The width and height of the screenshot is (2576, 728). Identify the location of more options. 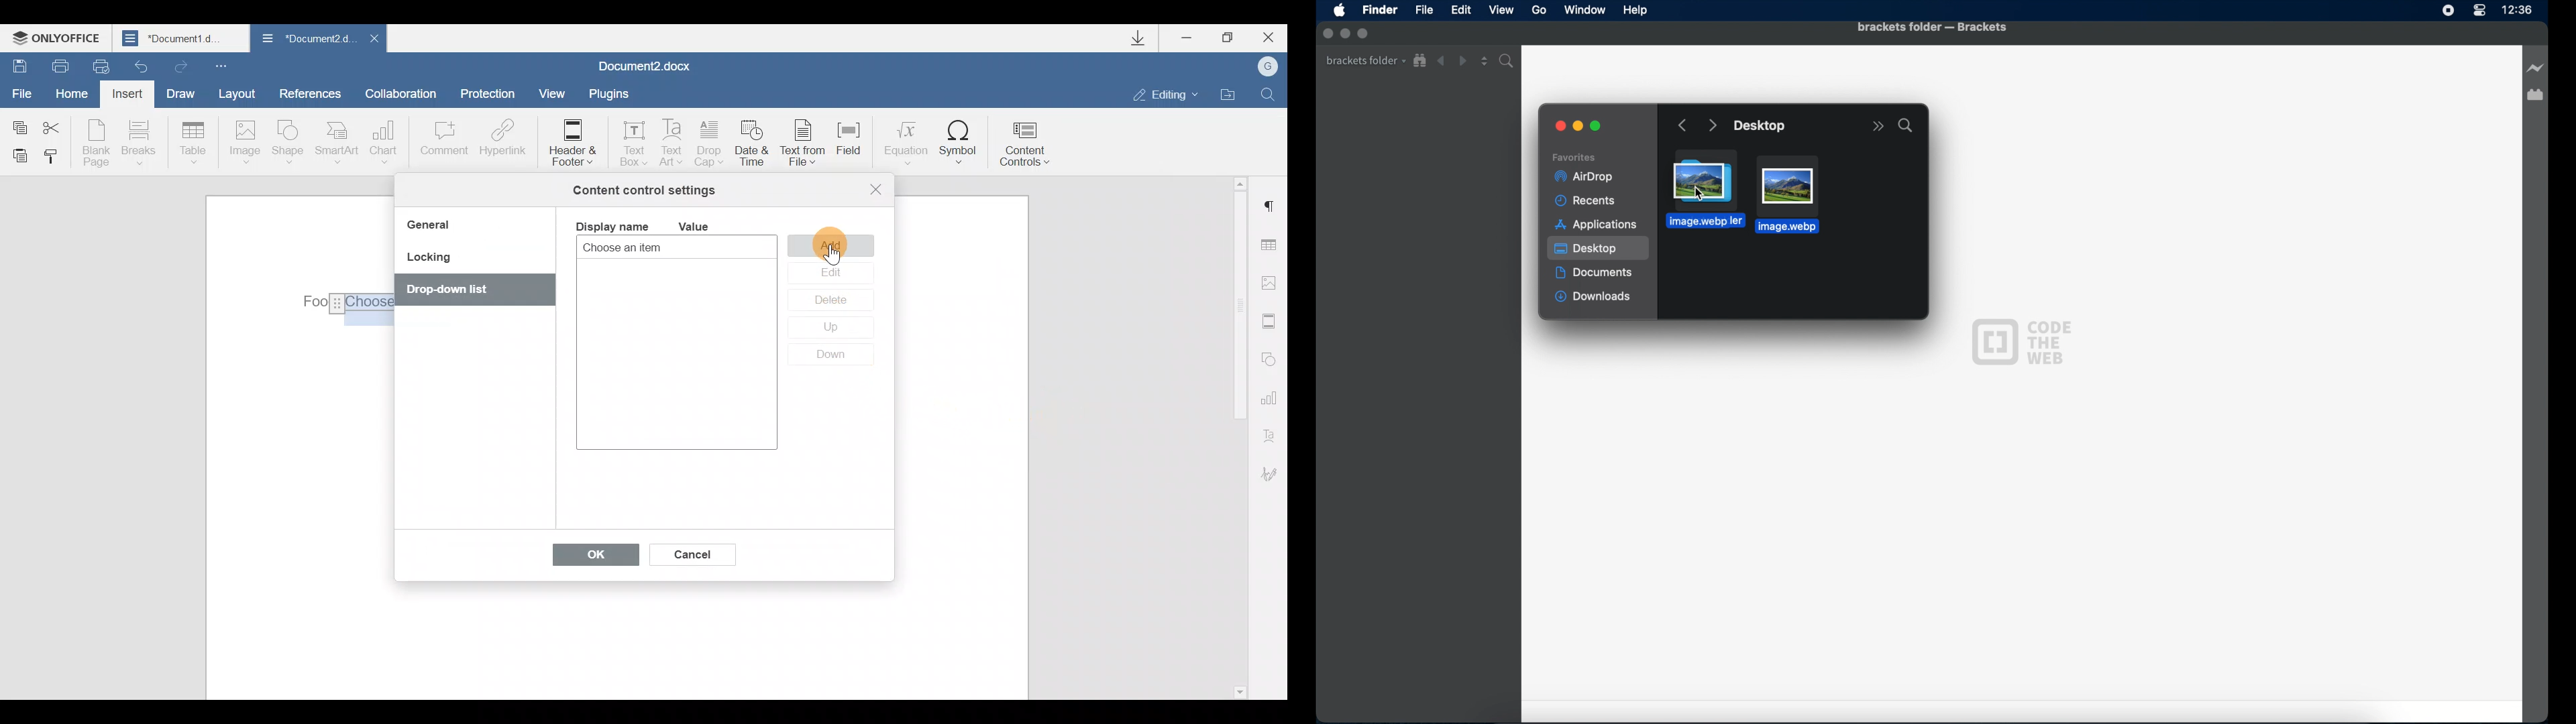
(1878, 127).